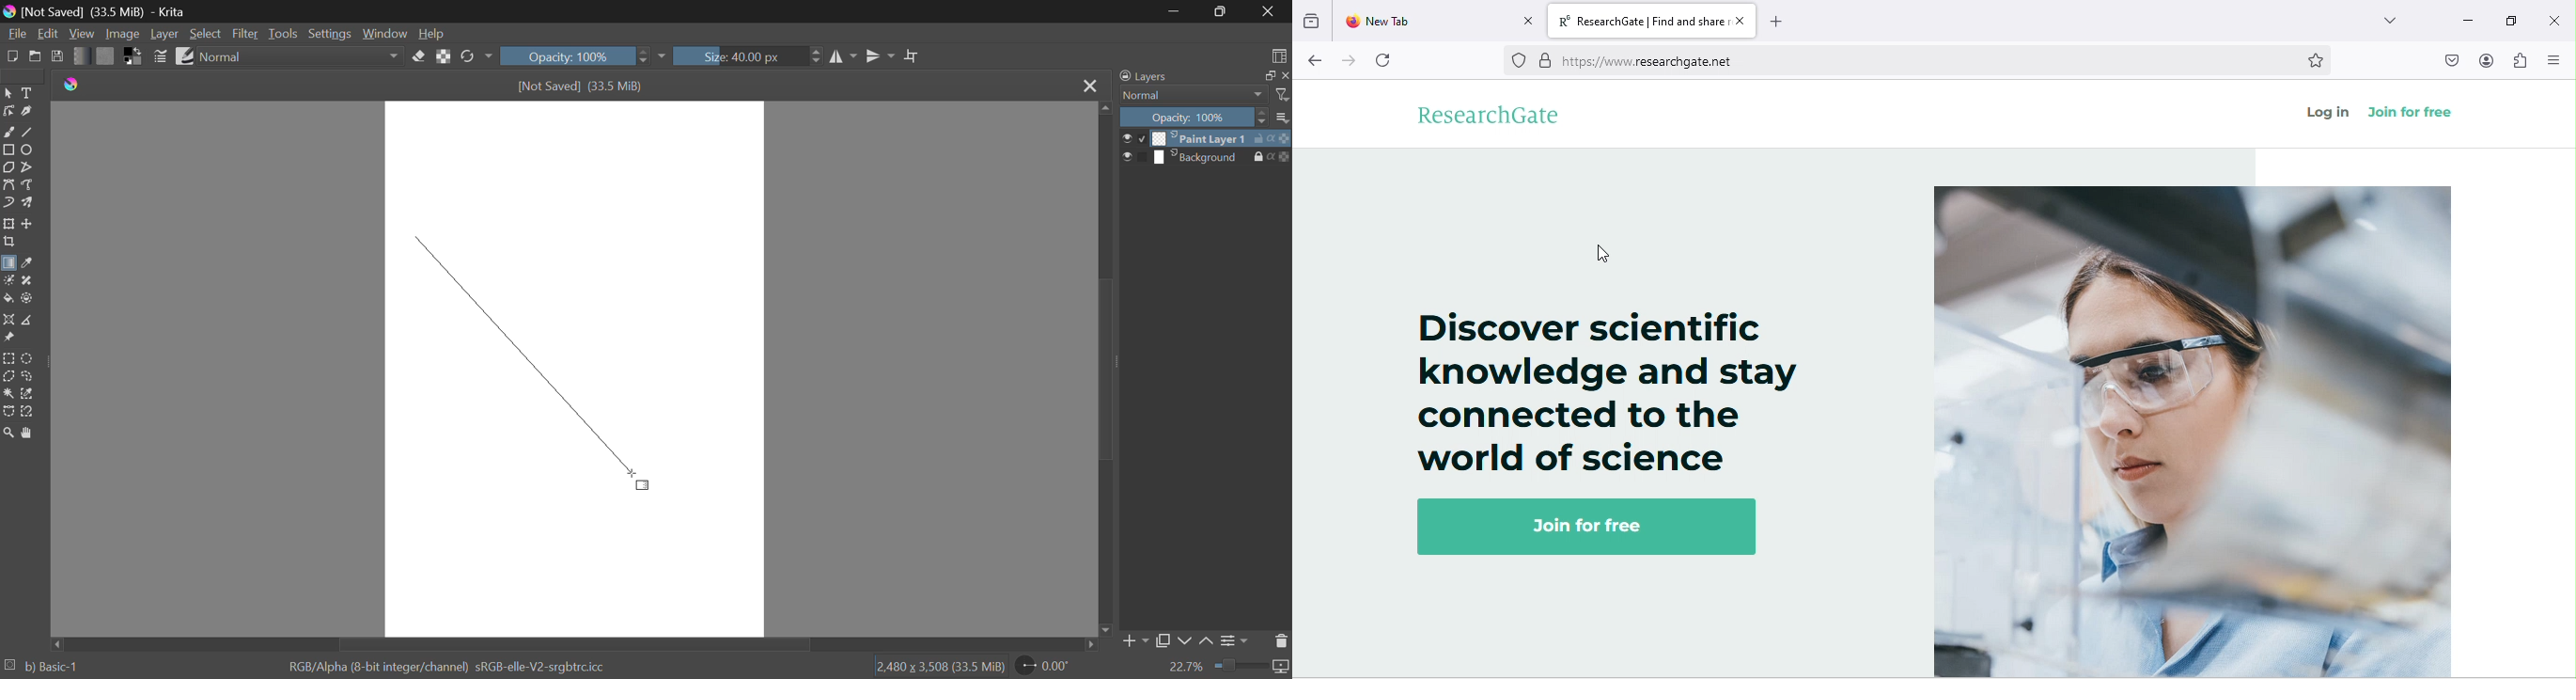 The width and height of the screenshot is (2576, 700). Describe the element at coordinates (650, 483) in the screenshot. I see `DRAG_TO Cursor Position` at that location.